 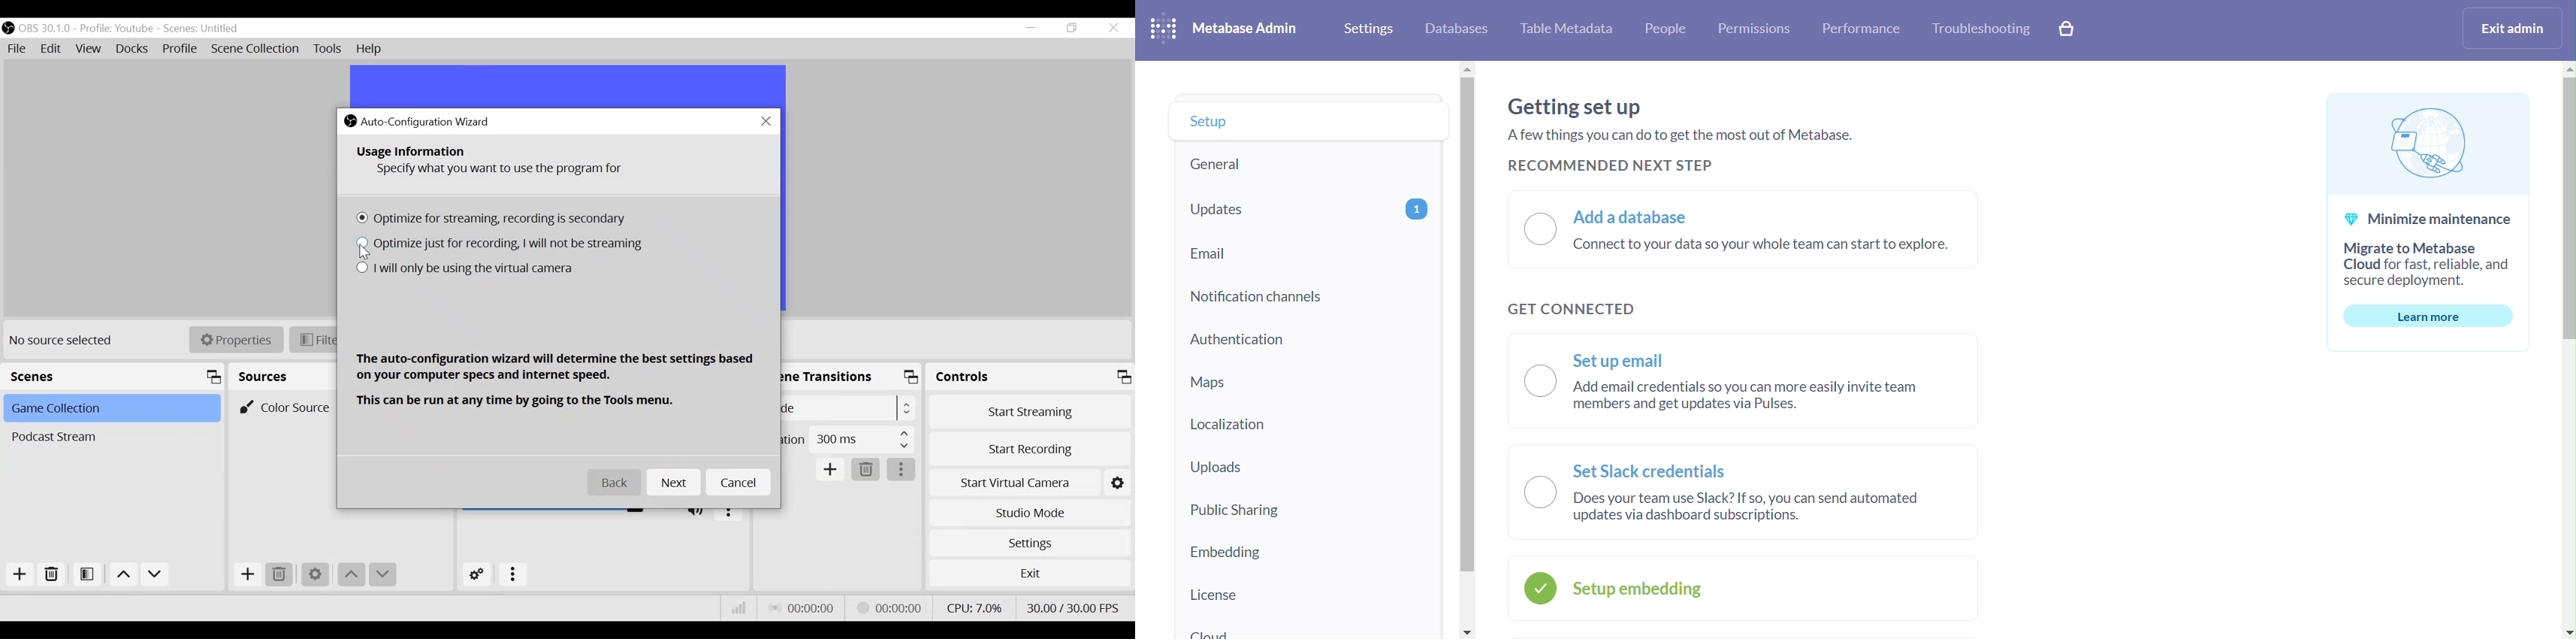 What do you see at coordinates (413, 151) in the screenshot?
I see `Usage Information` at bounding box center [413, 151].